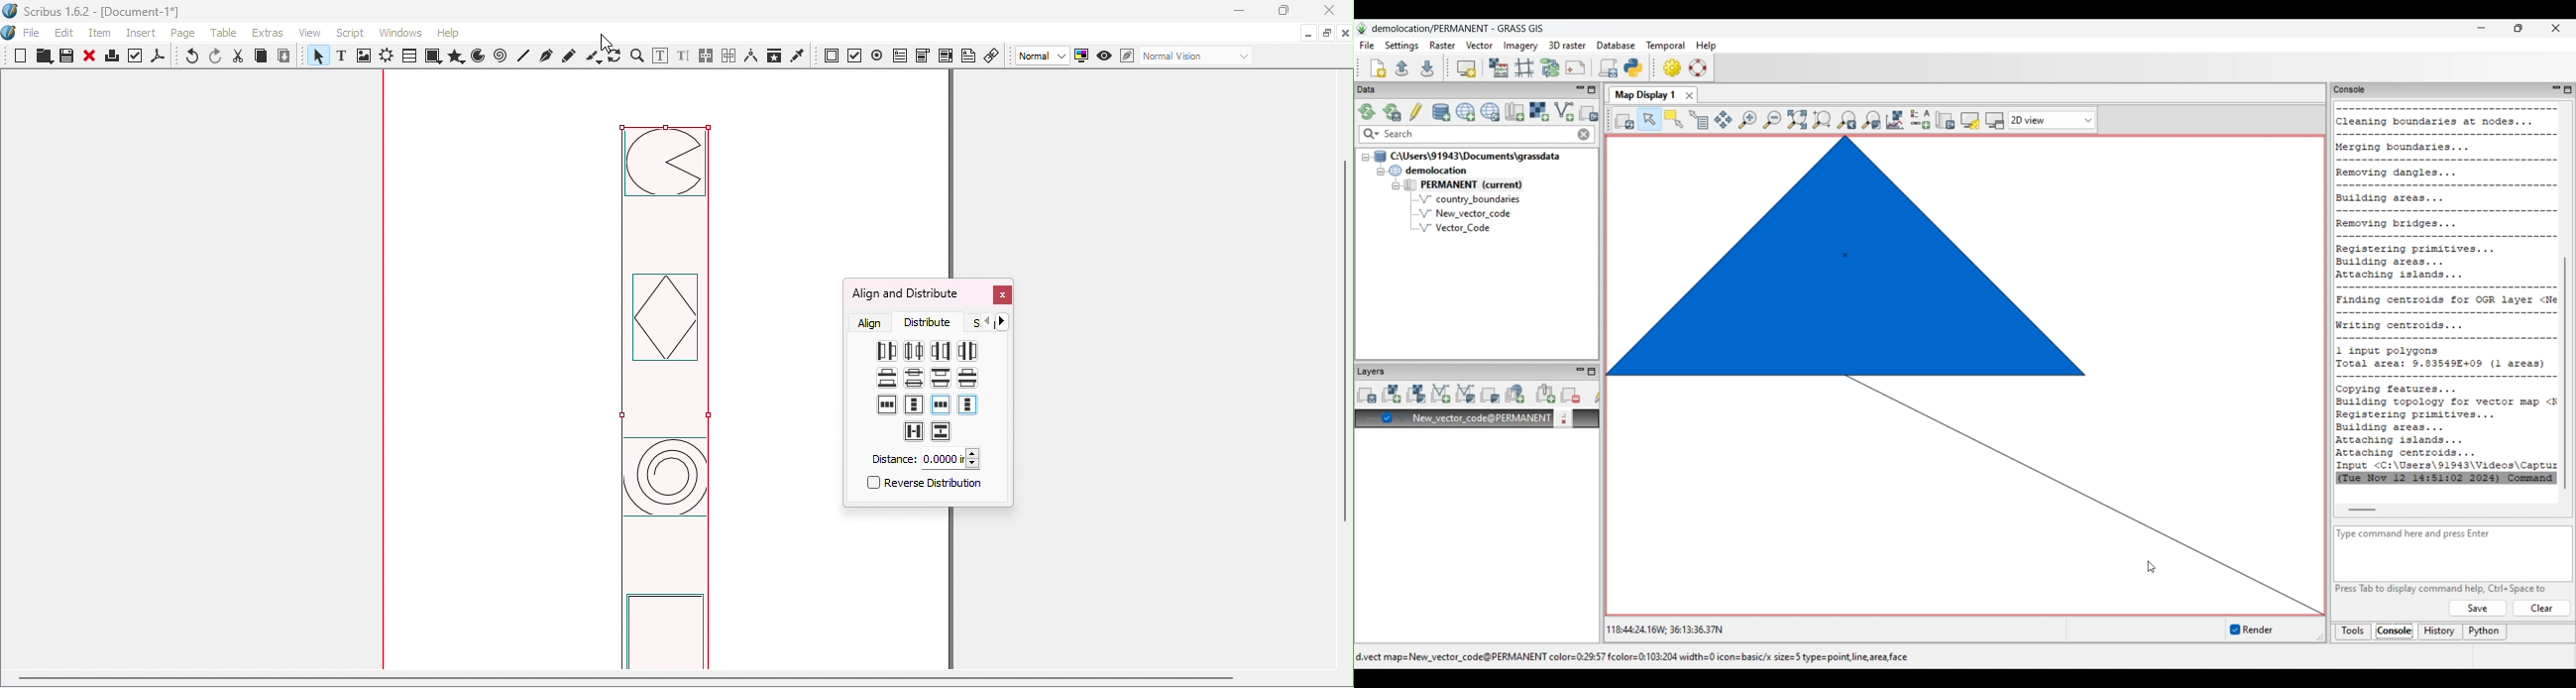 The width and height of the screenshot is (2576, 700). What do you see at coordinates (1325, 12) in the screenshot?
I see `Close` at bounding box center [1325, 12].